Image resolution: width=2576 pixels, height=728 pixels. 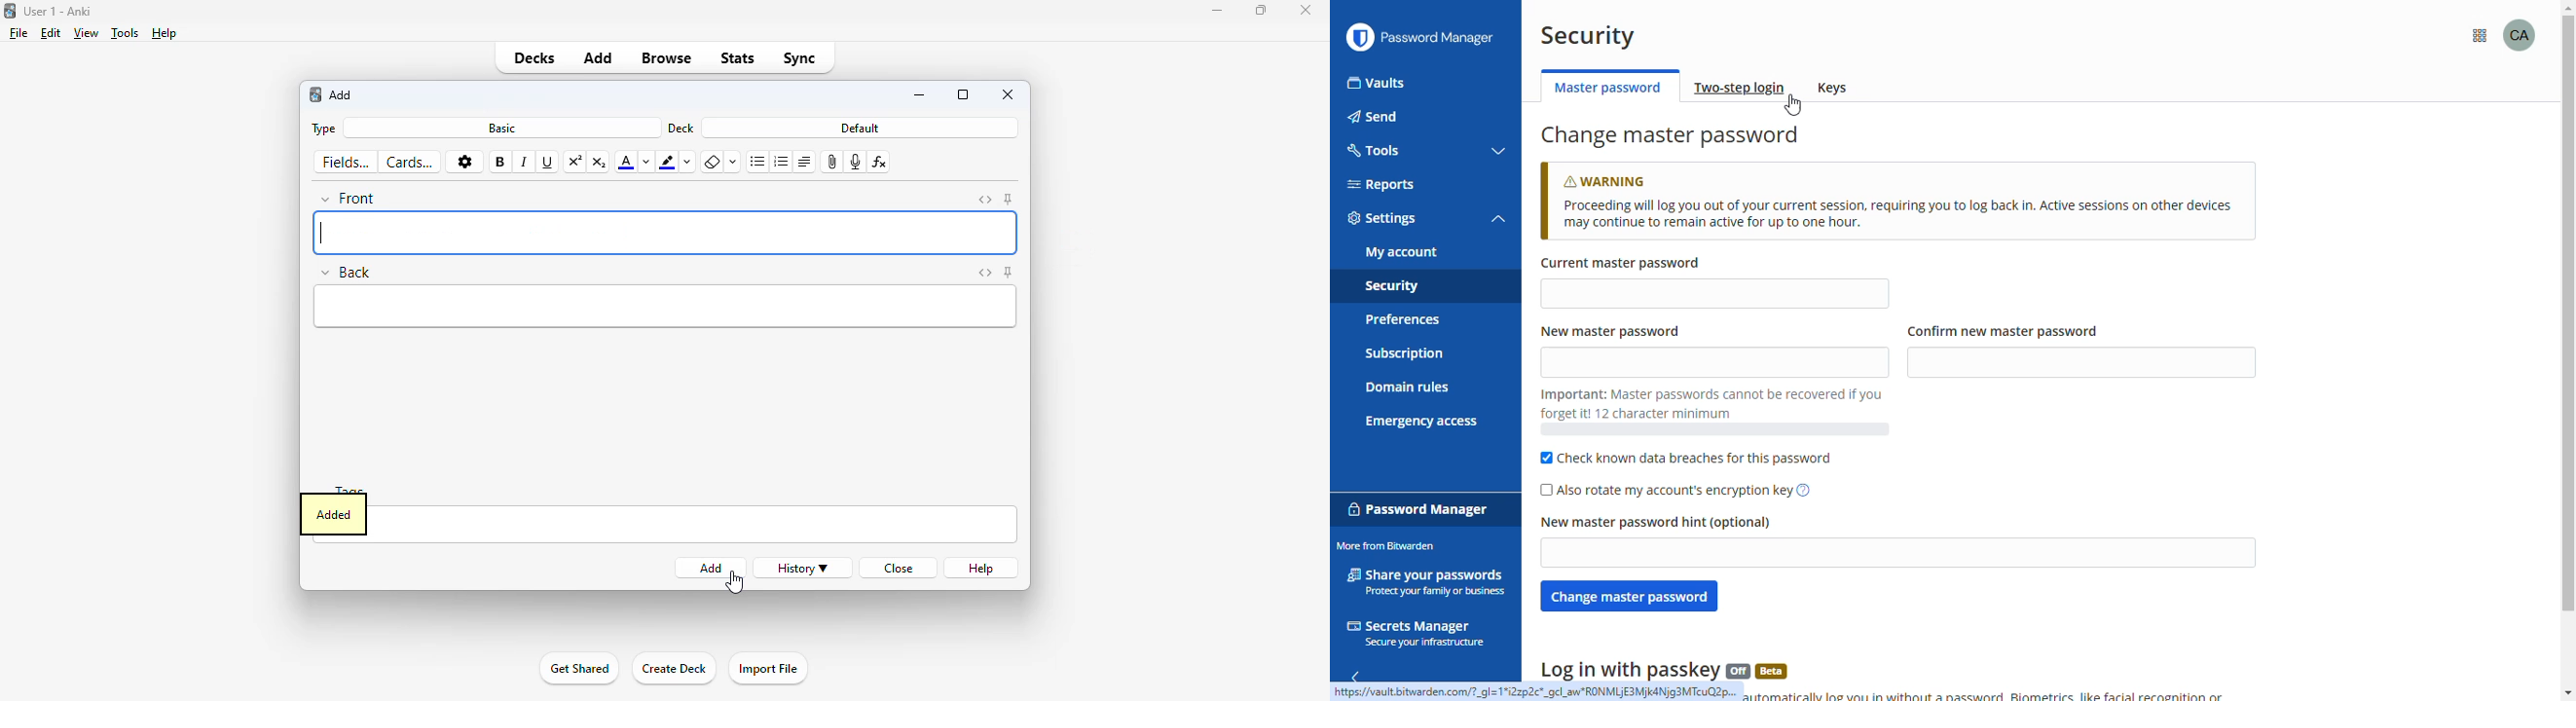 I want to click on ordered list, so click(x=781, y=163).